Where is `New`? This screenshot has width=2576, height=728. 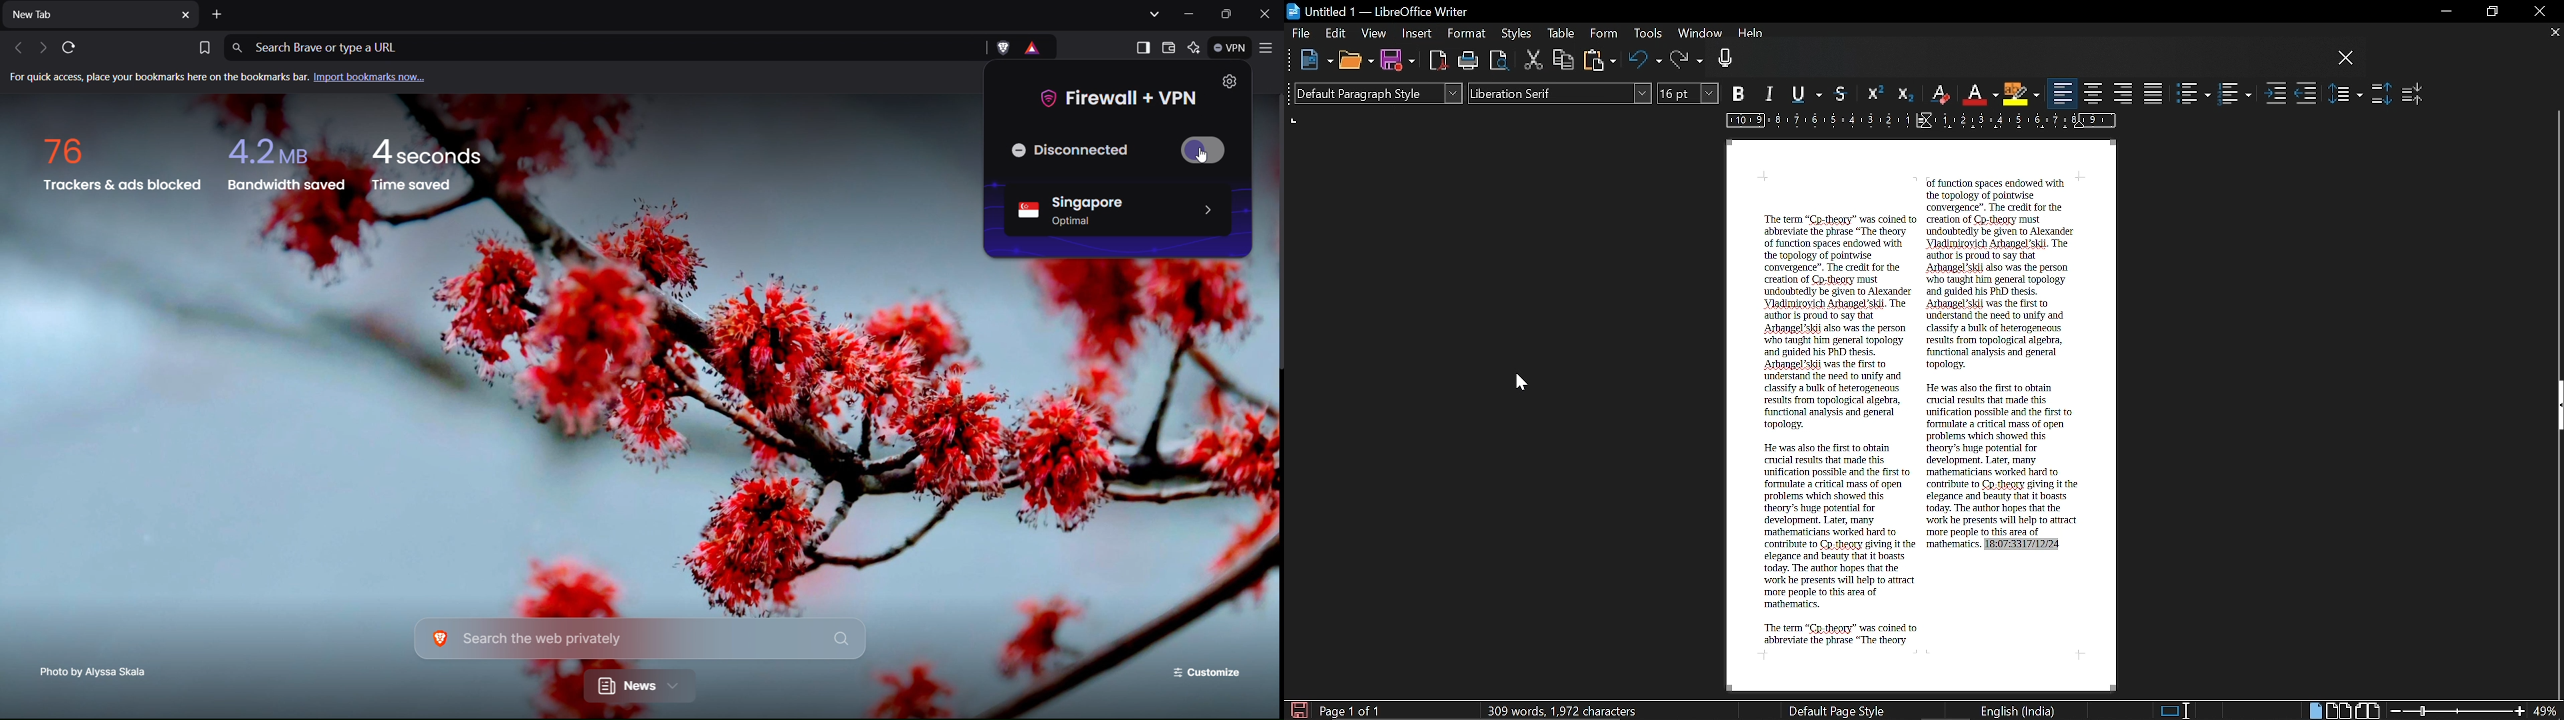
New is located at coordinates (1316, 61).